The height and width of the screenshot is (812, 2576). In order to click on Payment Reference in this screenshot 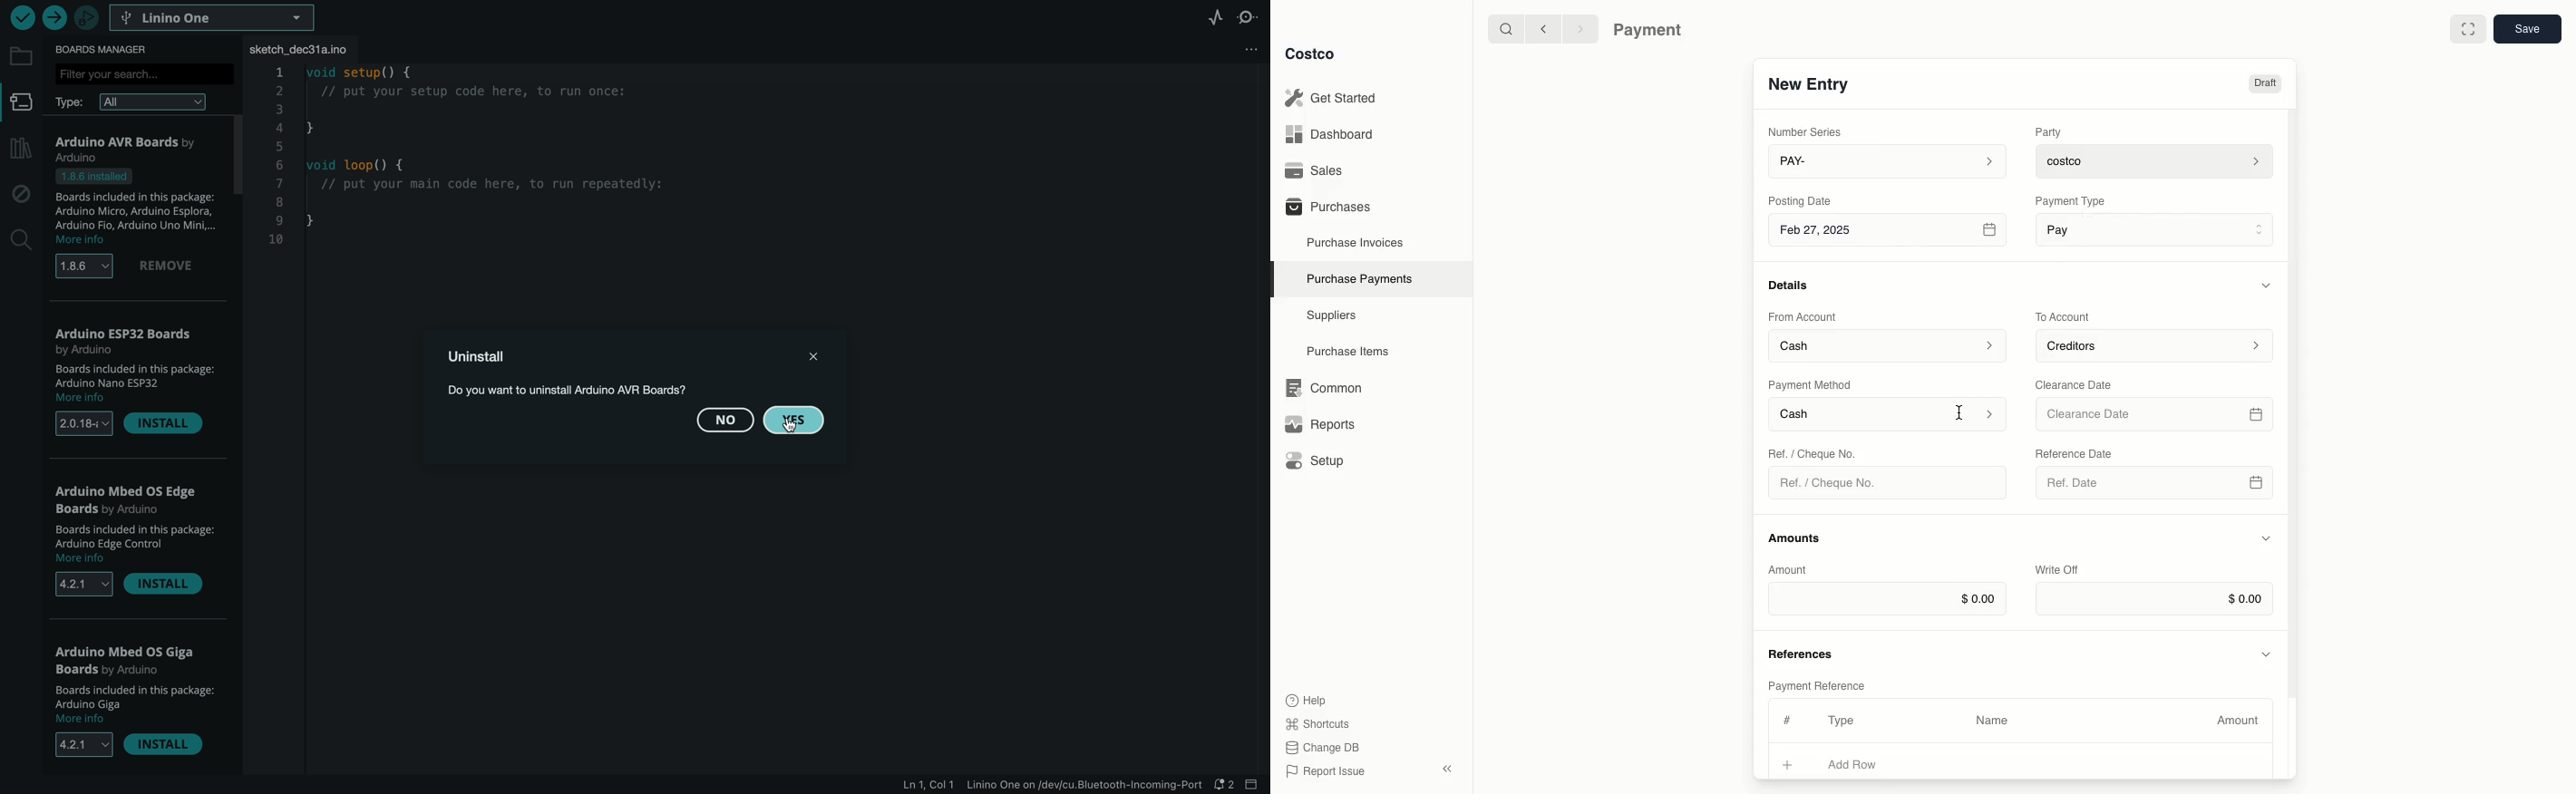, I will do `click(1815, 683)`.